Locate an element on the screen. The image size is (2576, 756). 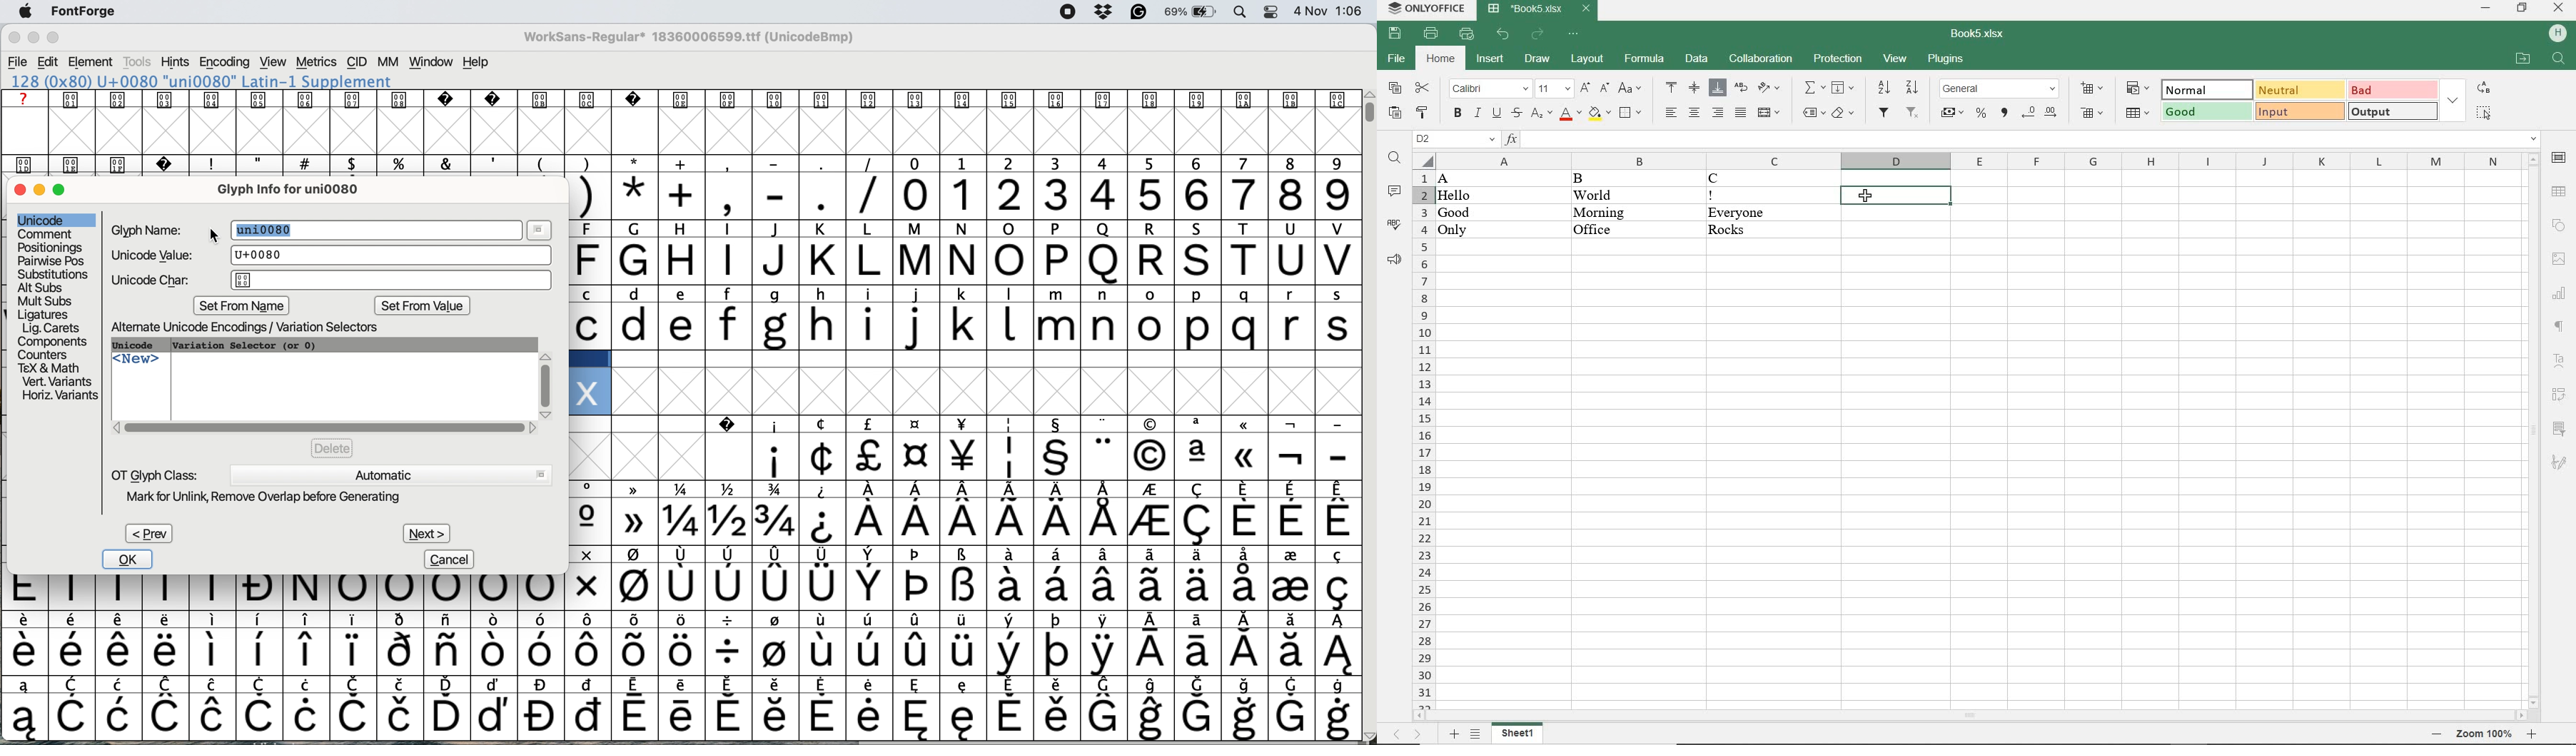
INSERT CELLS is located at coordinates (2093, 89).